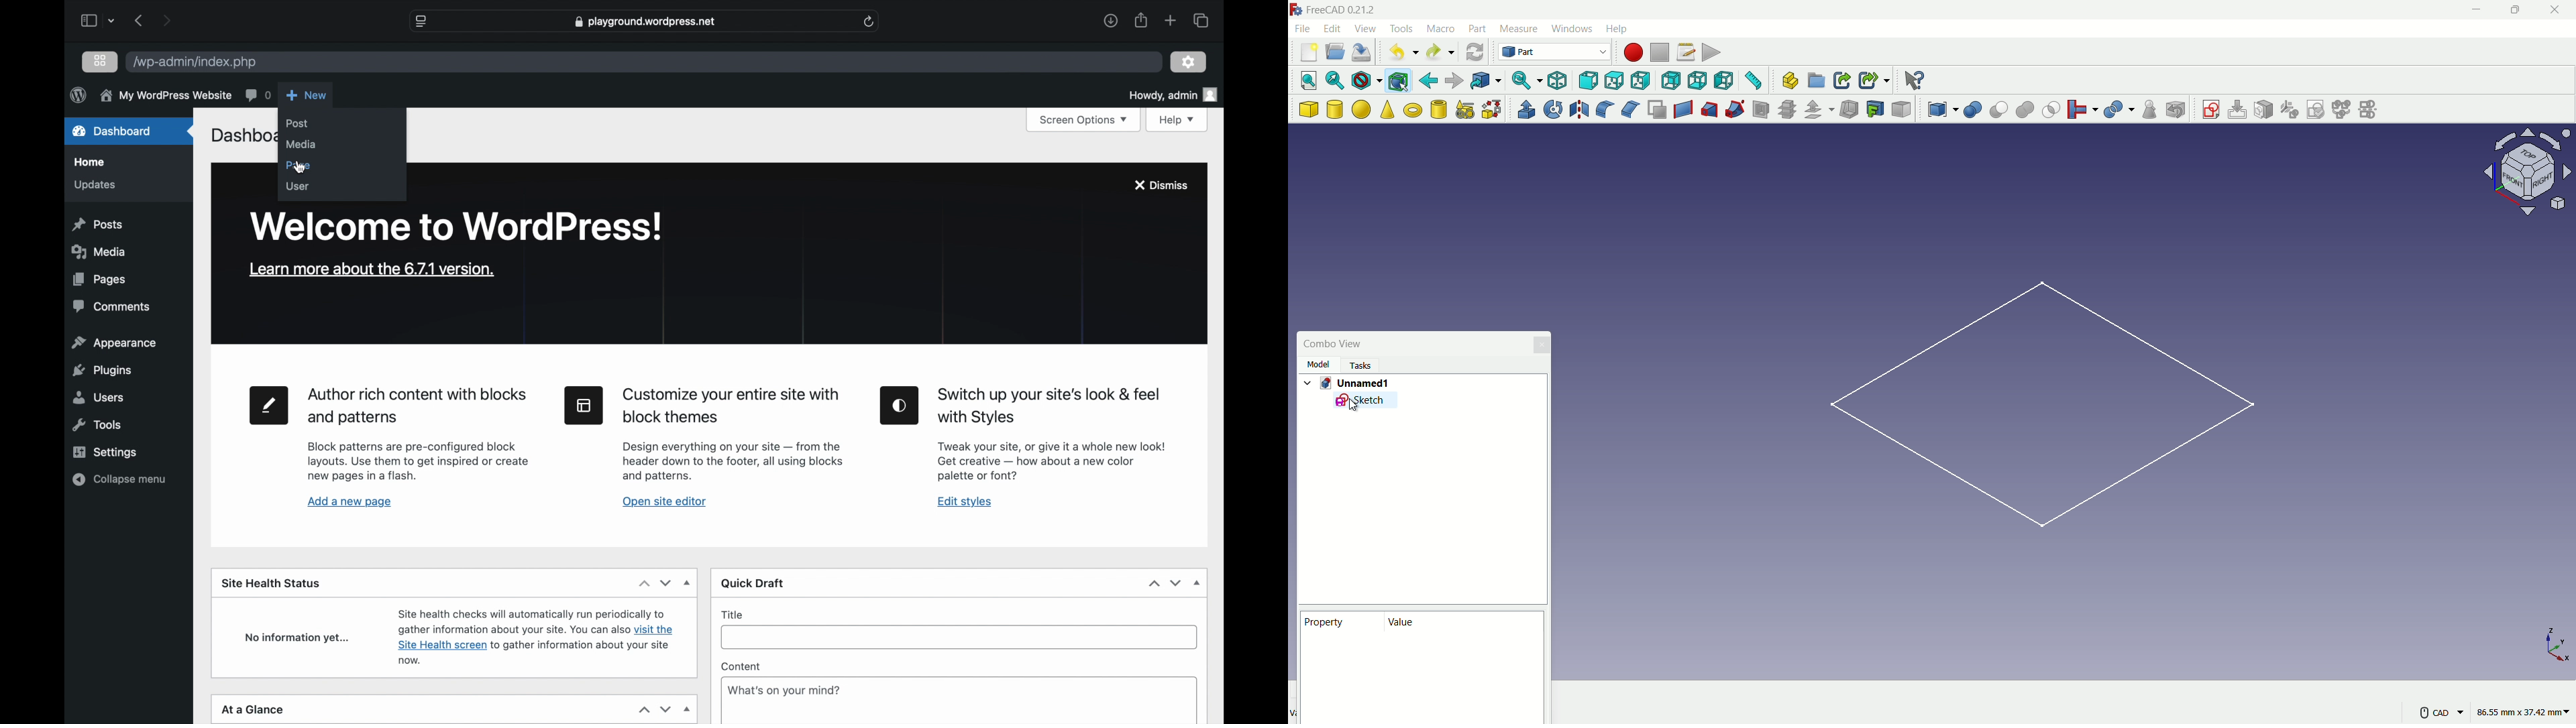  Describe the element at coordinates (1297, 10) in the screenshot. I see `logo` at that location.